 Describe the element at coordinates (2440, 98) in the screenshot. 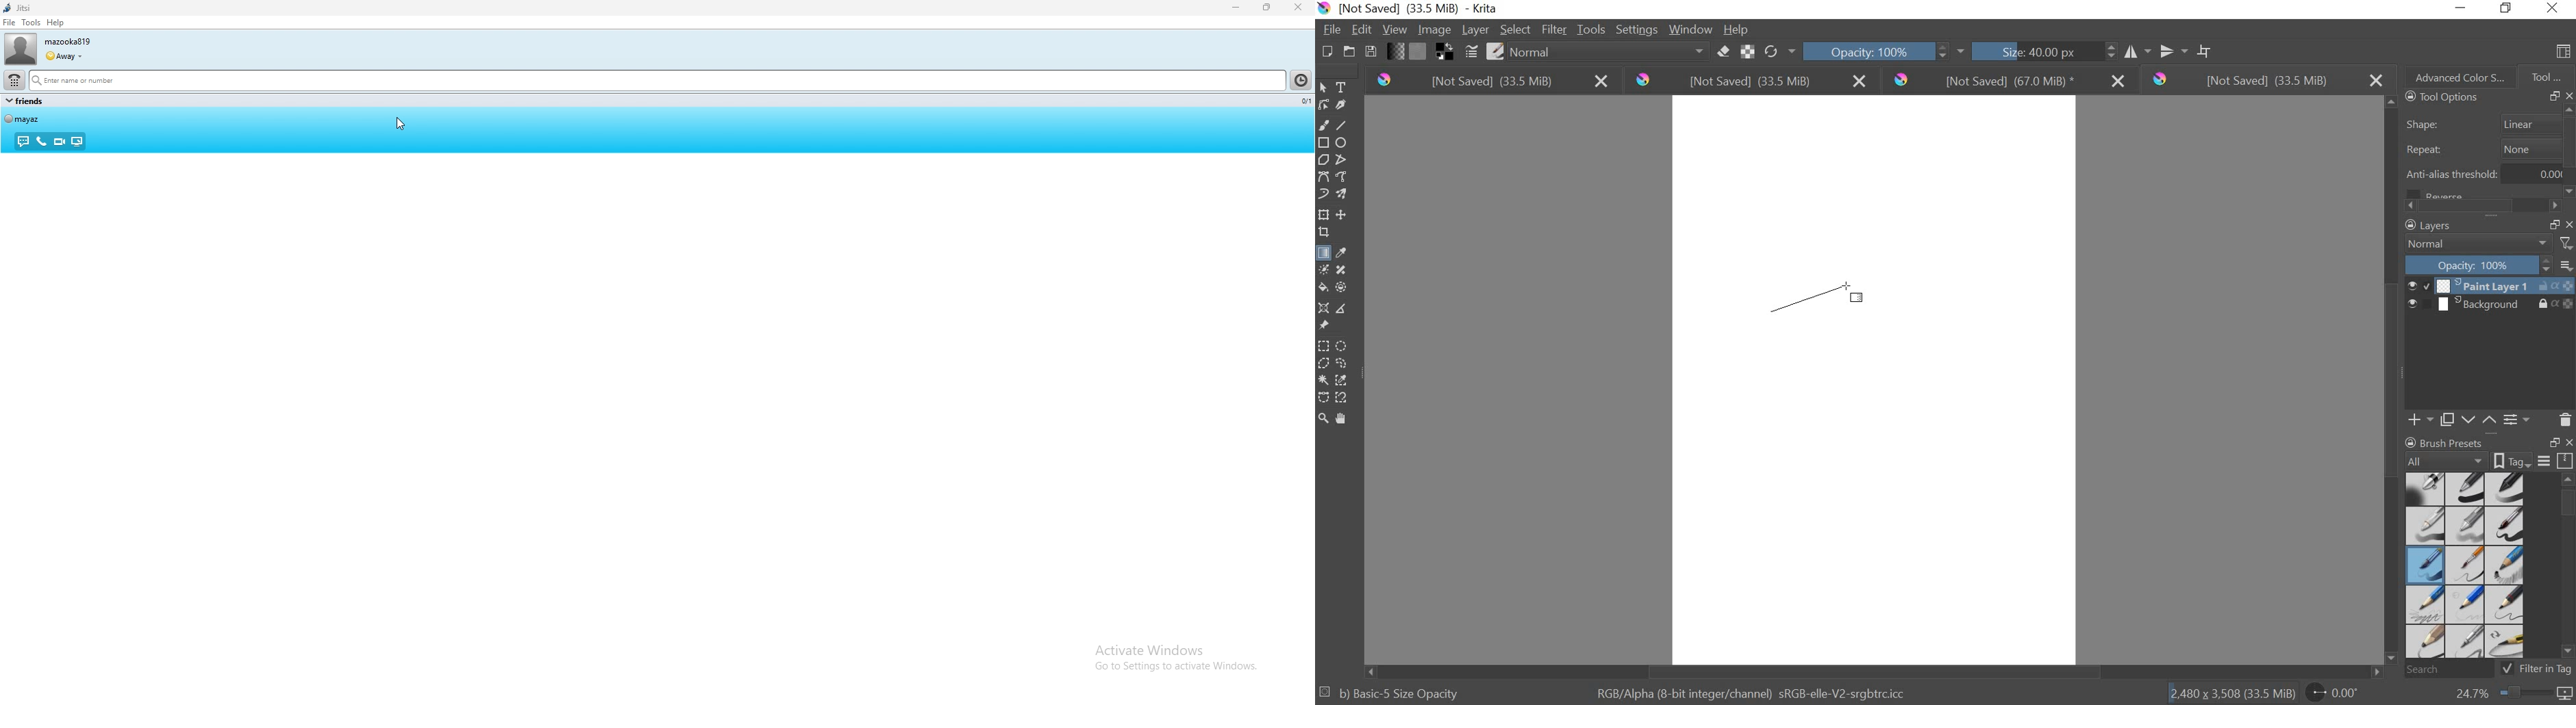

I see `TOOLS OPTIONS` at that location.